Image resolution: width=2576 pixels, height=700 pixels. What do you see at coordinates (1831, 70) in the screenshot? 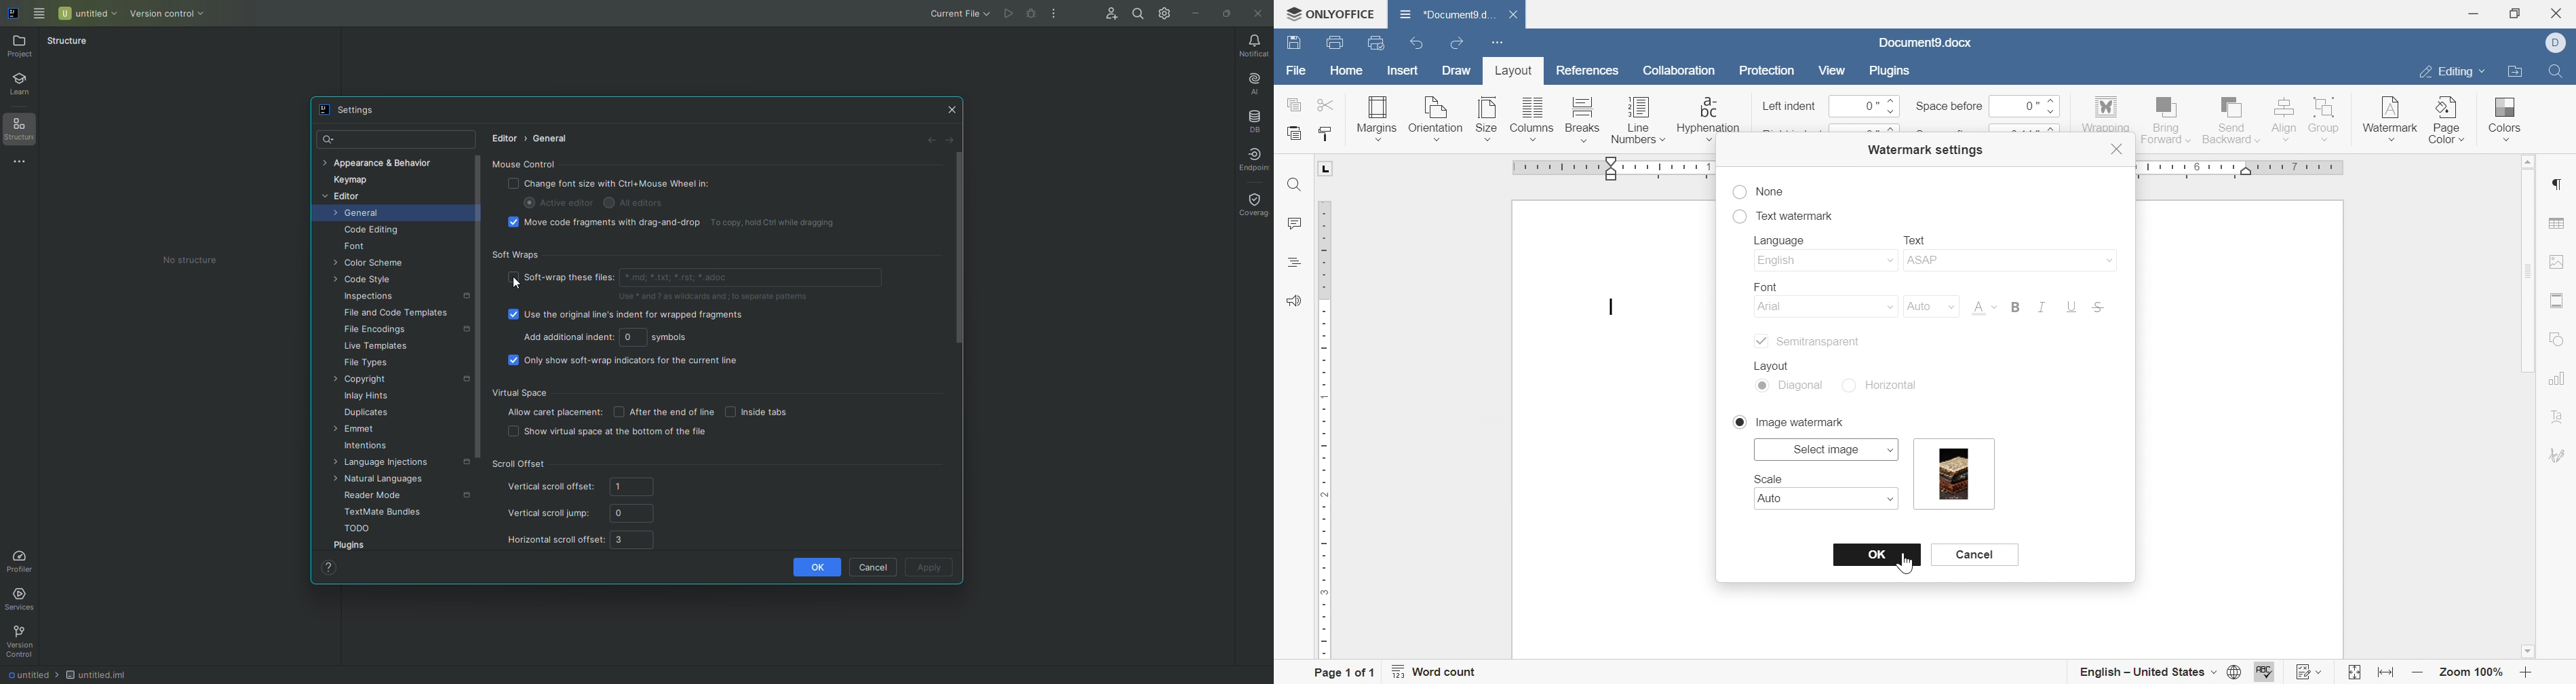
I see `view` at bounding box center [1831, 70].